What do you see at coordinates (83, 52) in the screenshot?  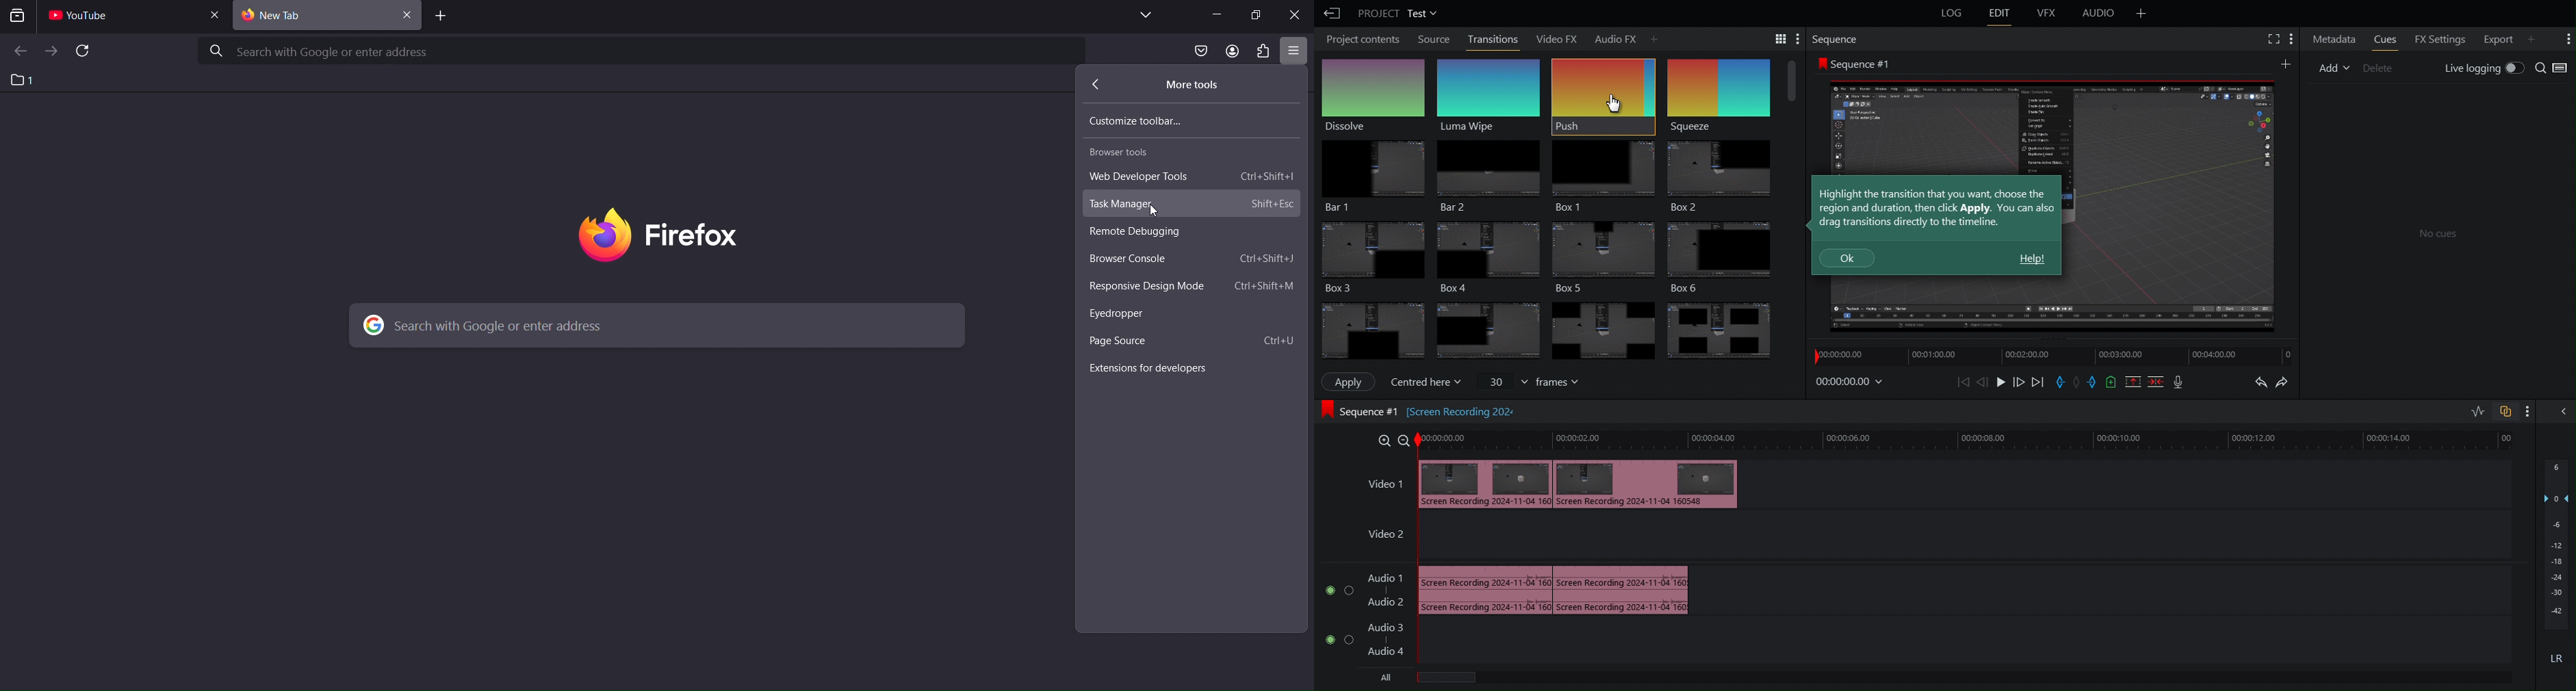 I see `reload current page` at bounding box center [83, 52].